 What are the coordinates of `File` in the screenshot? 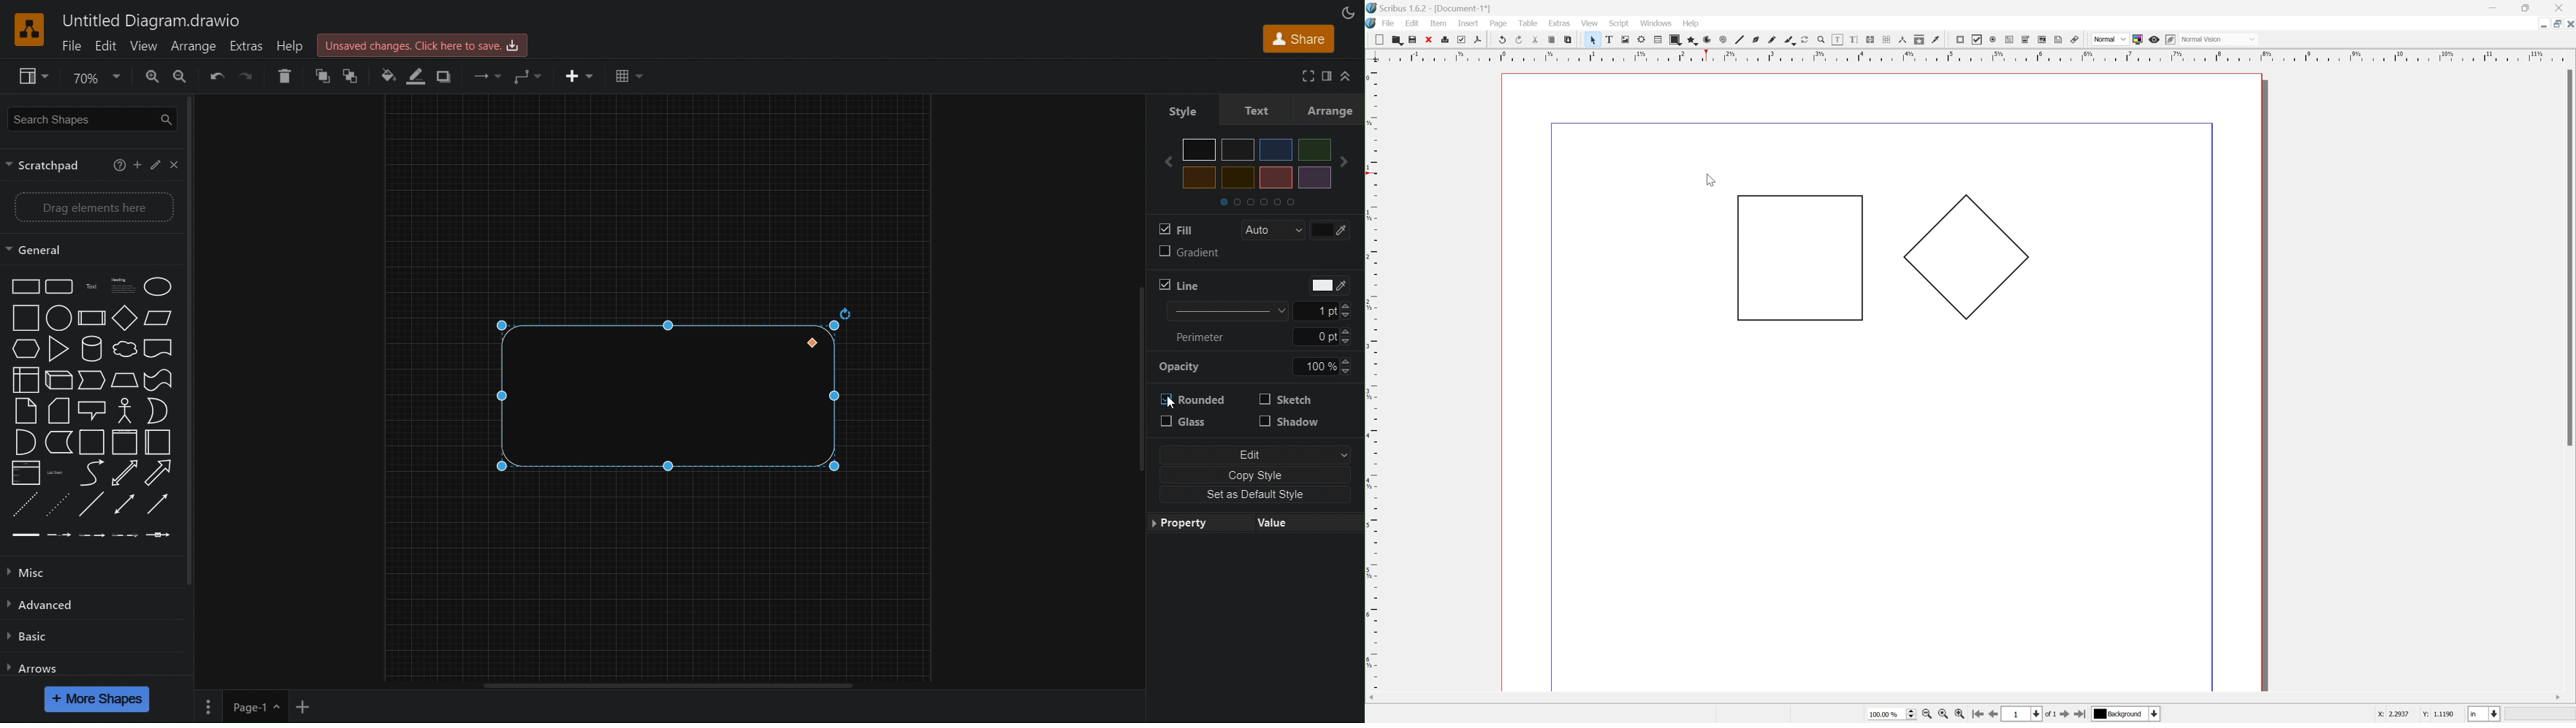 It's located at (74, 46).